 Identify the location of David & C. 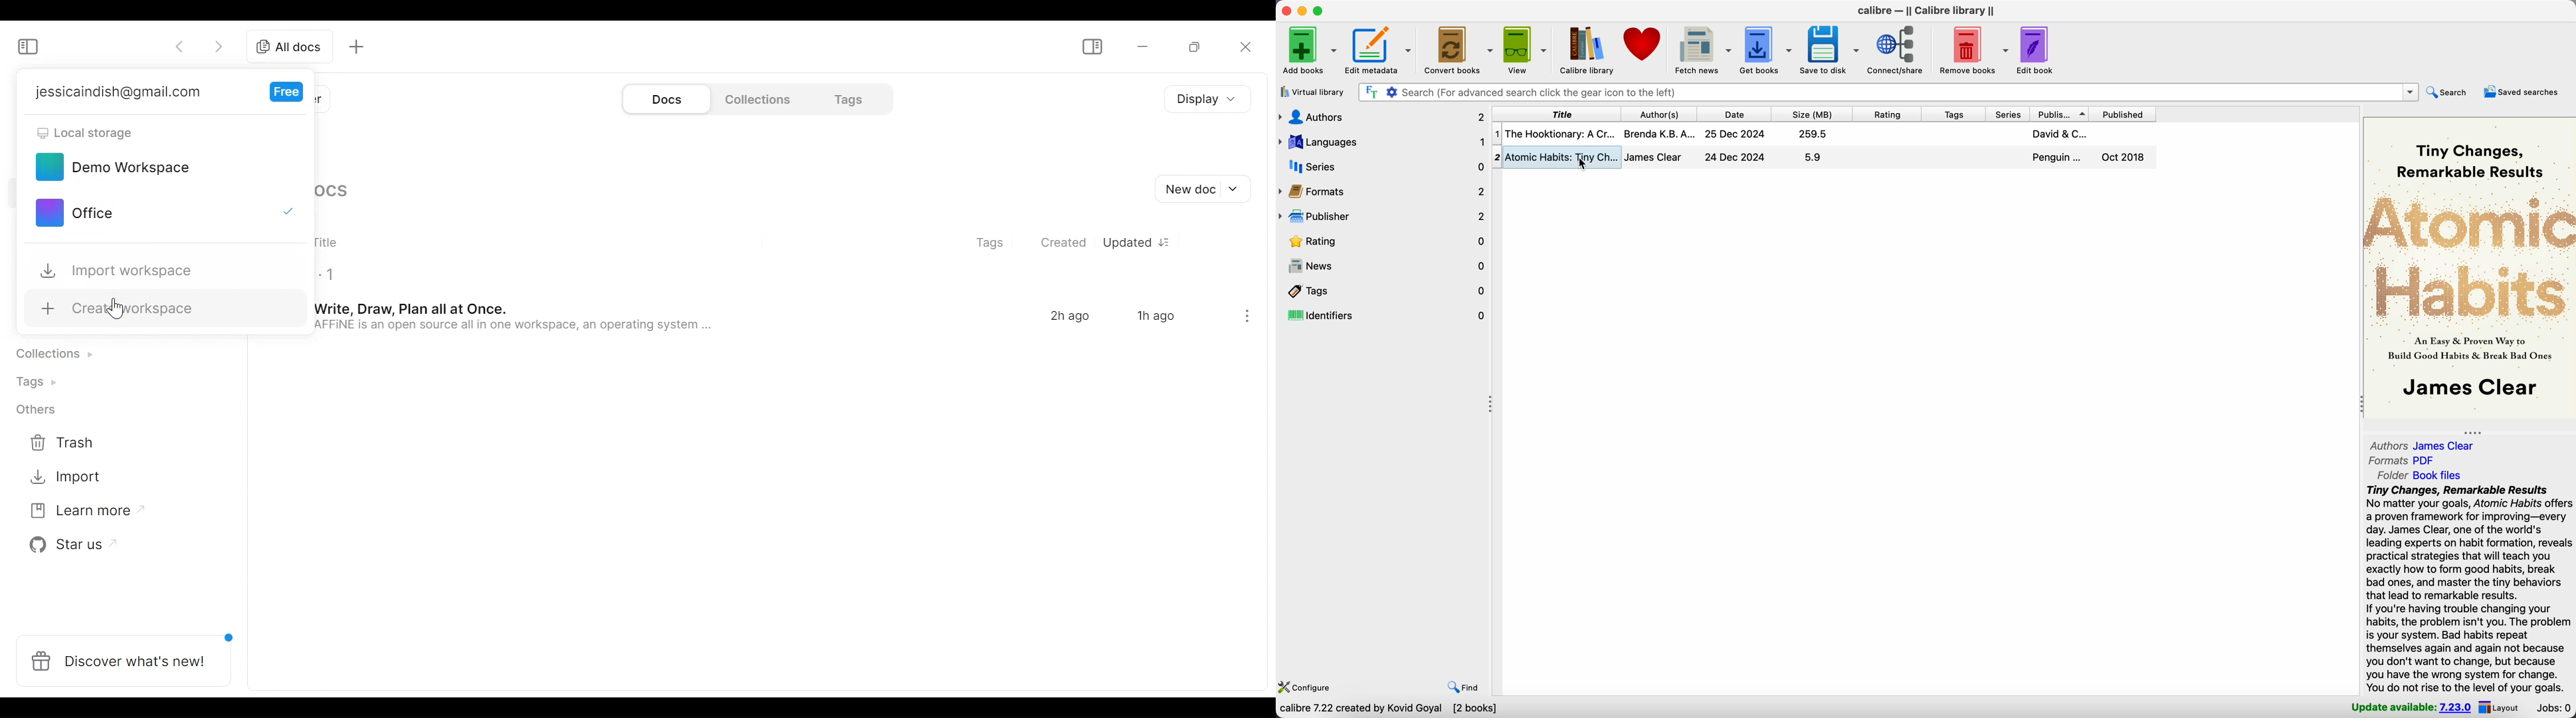
(2059, 134).